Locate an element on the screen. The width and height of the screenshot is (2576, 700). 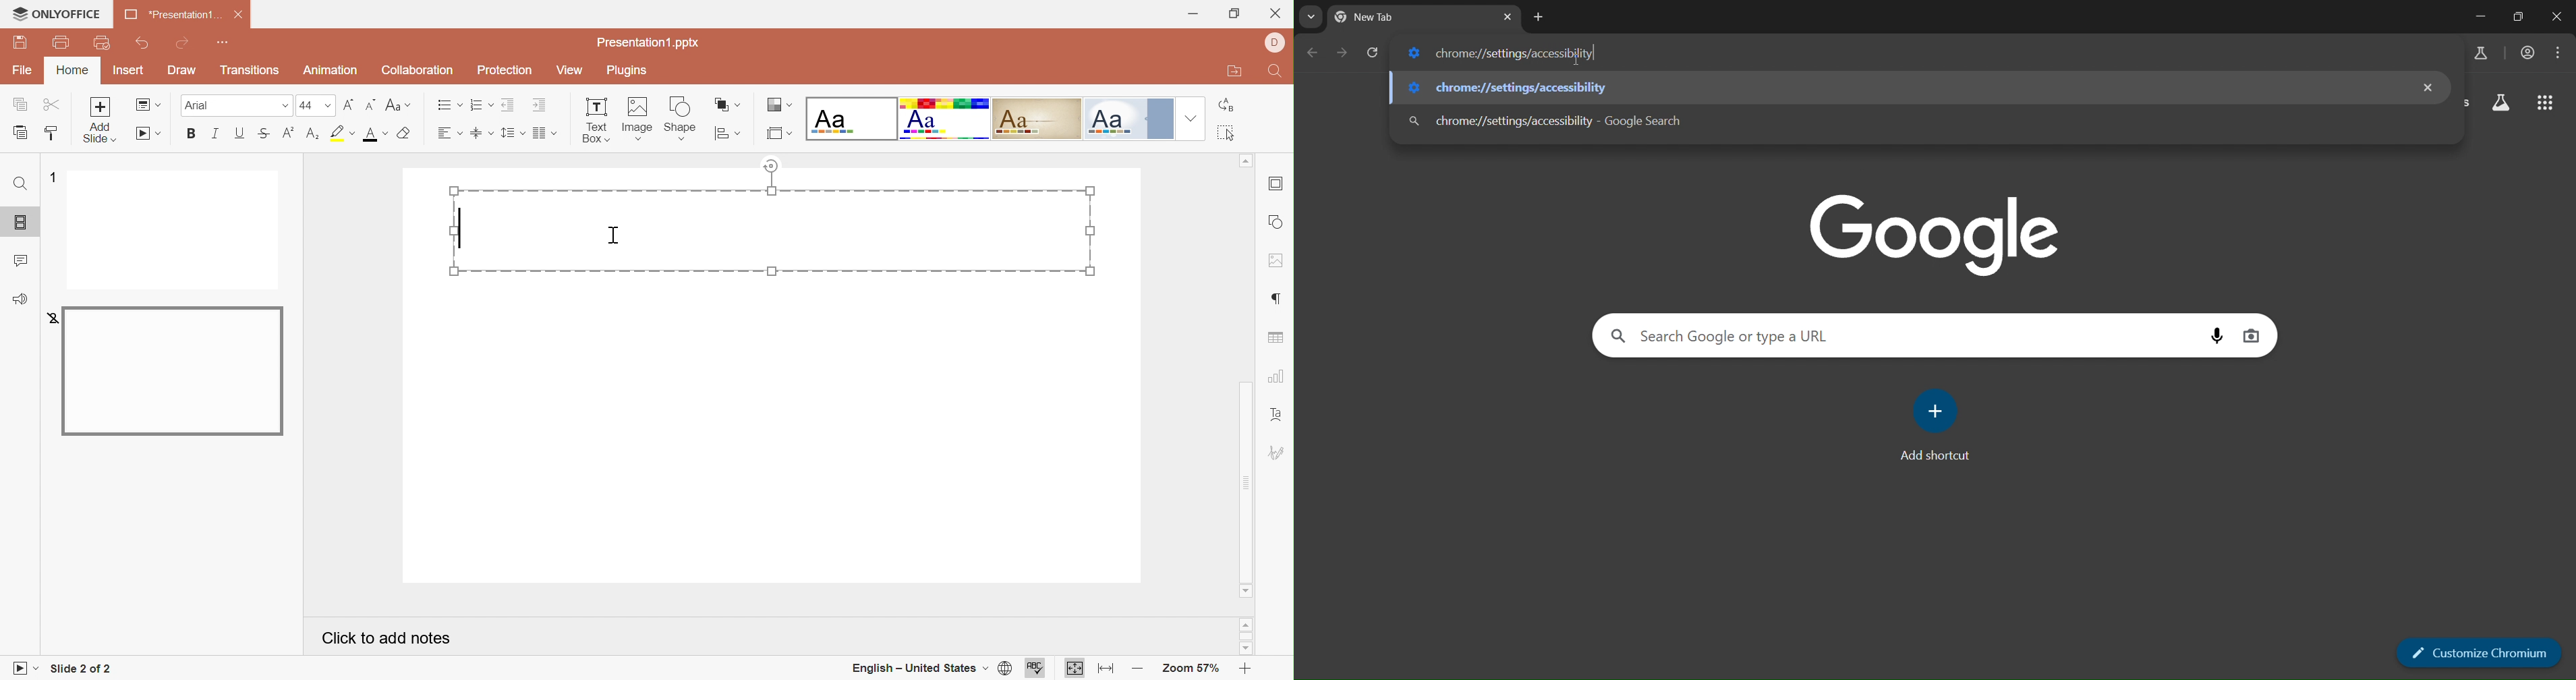
Slide 1 preview is located at coordinates (172, 229).